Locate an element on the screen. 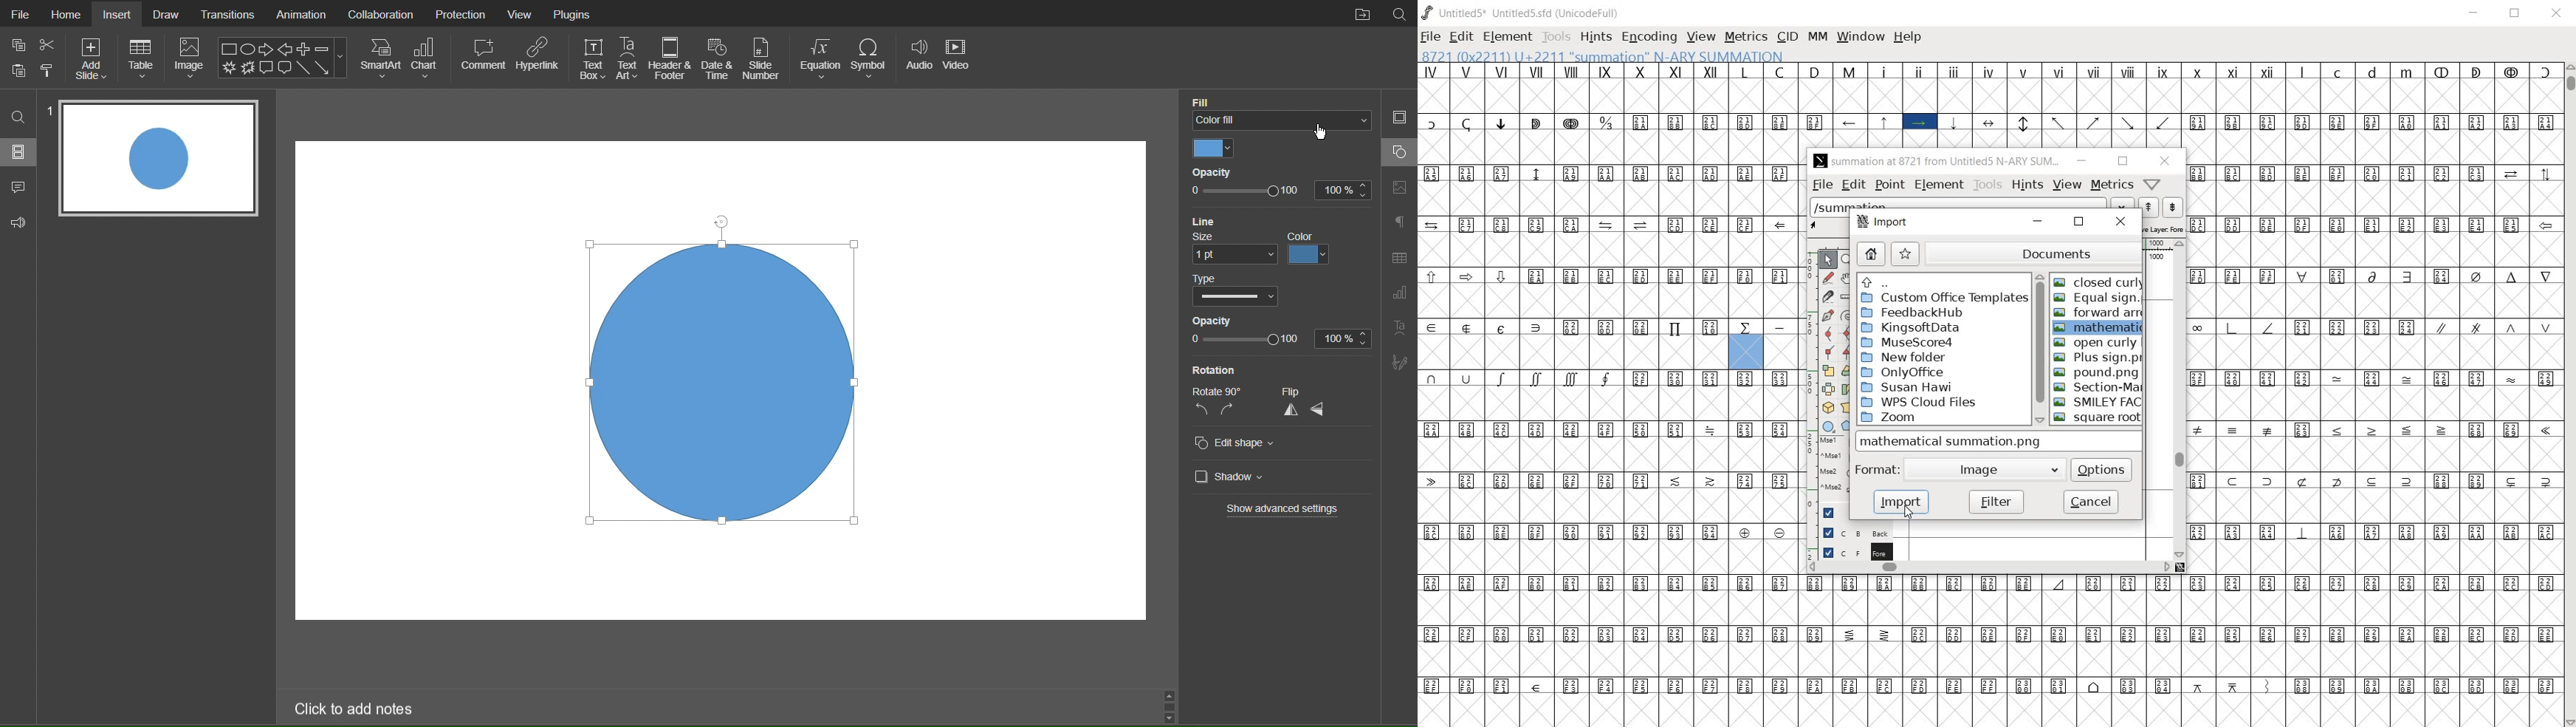 This screenshot has height=728, width=2576. Slide Number is located at coordinates (762, 58).